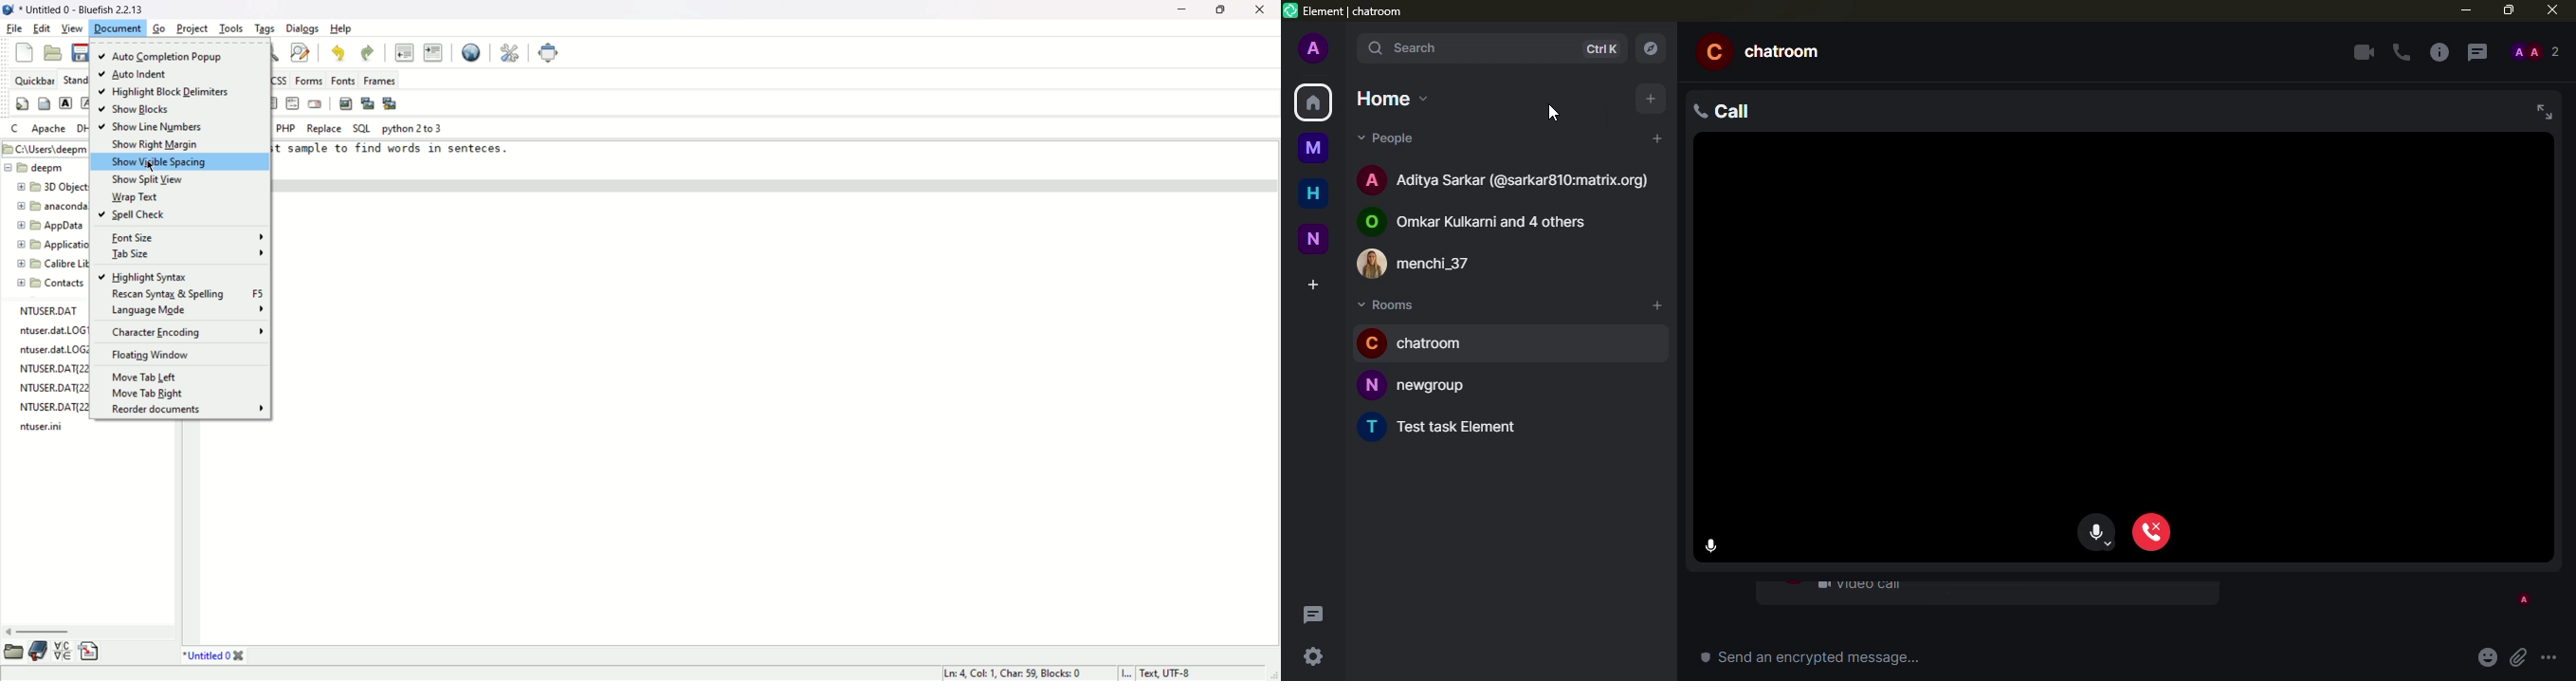 This screenshot has width=2576, height=700. Describe the element at coordinates (2465, 10) in the screenshot. I see `minimize` at that location.